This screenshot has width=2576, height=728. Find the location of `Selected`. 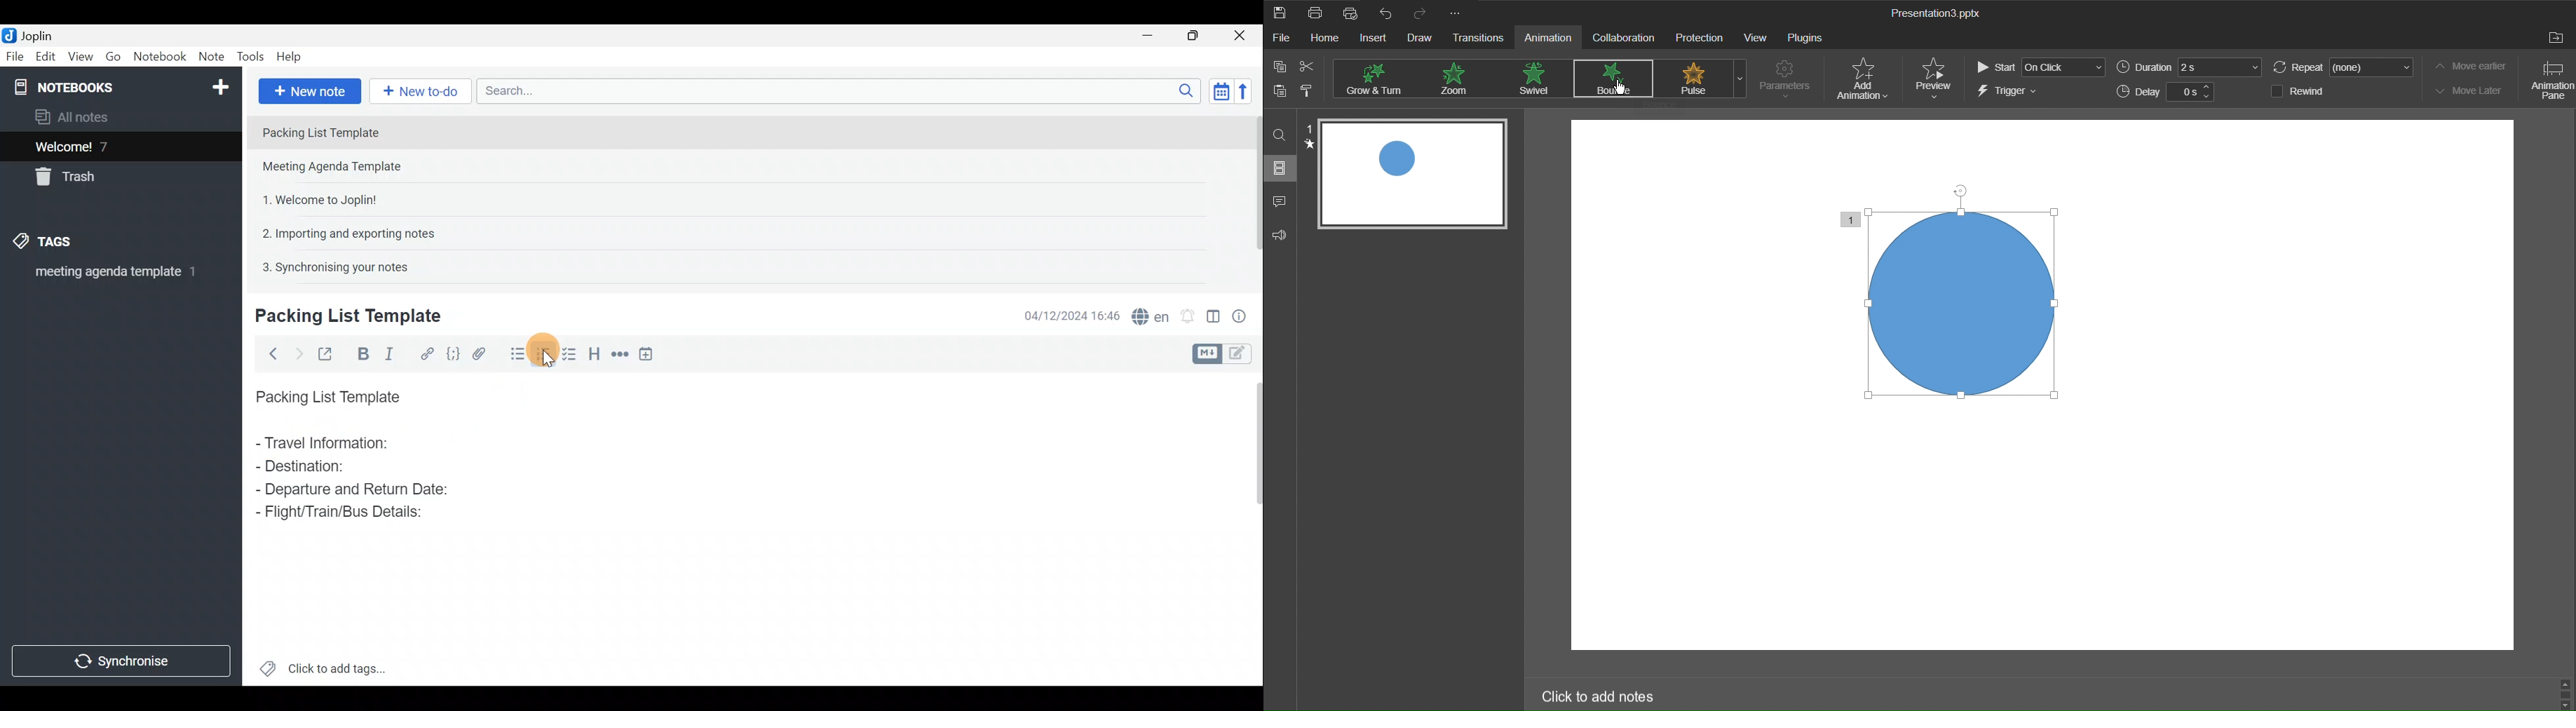

Selected is located at coordinates (1960, 298).